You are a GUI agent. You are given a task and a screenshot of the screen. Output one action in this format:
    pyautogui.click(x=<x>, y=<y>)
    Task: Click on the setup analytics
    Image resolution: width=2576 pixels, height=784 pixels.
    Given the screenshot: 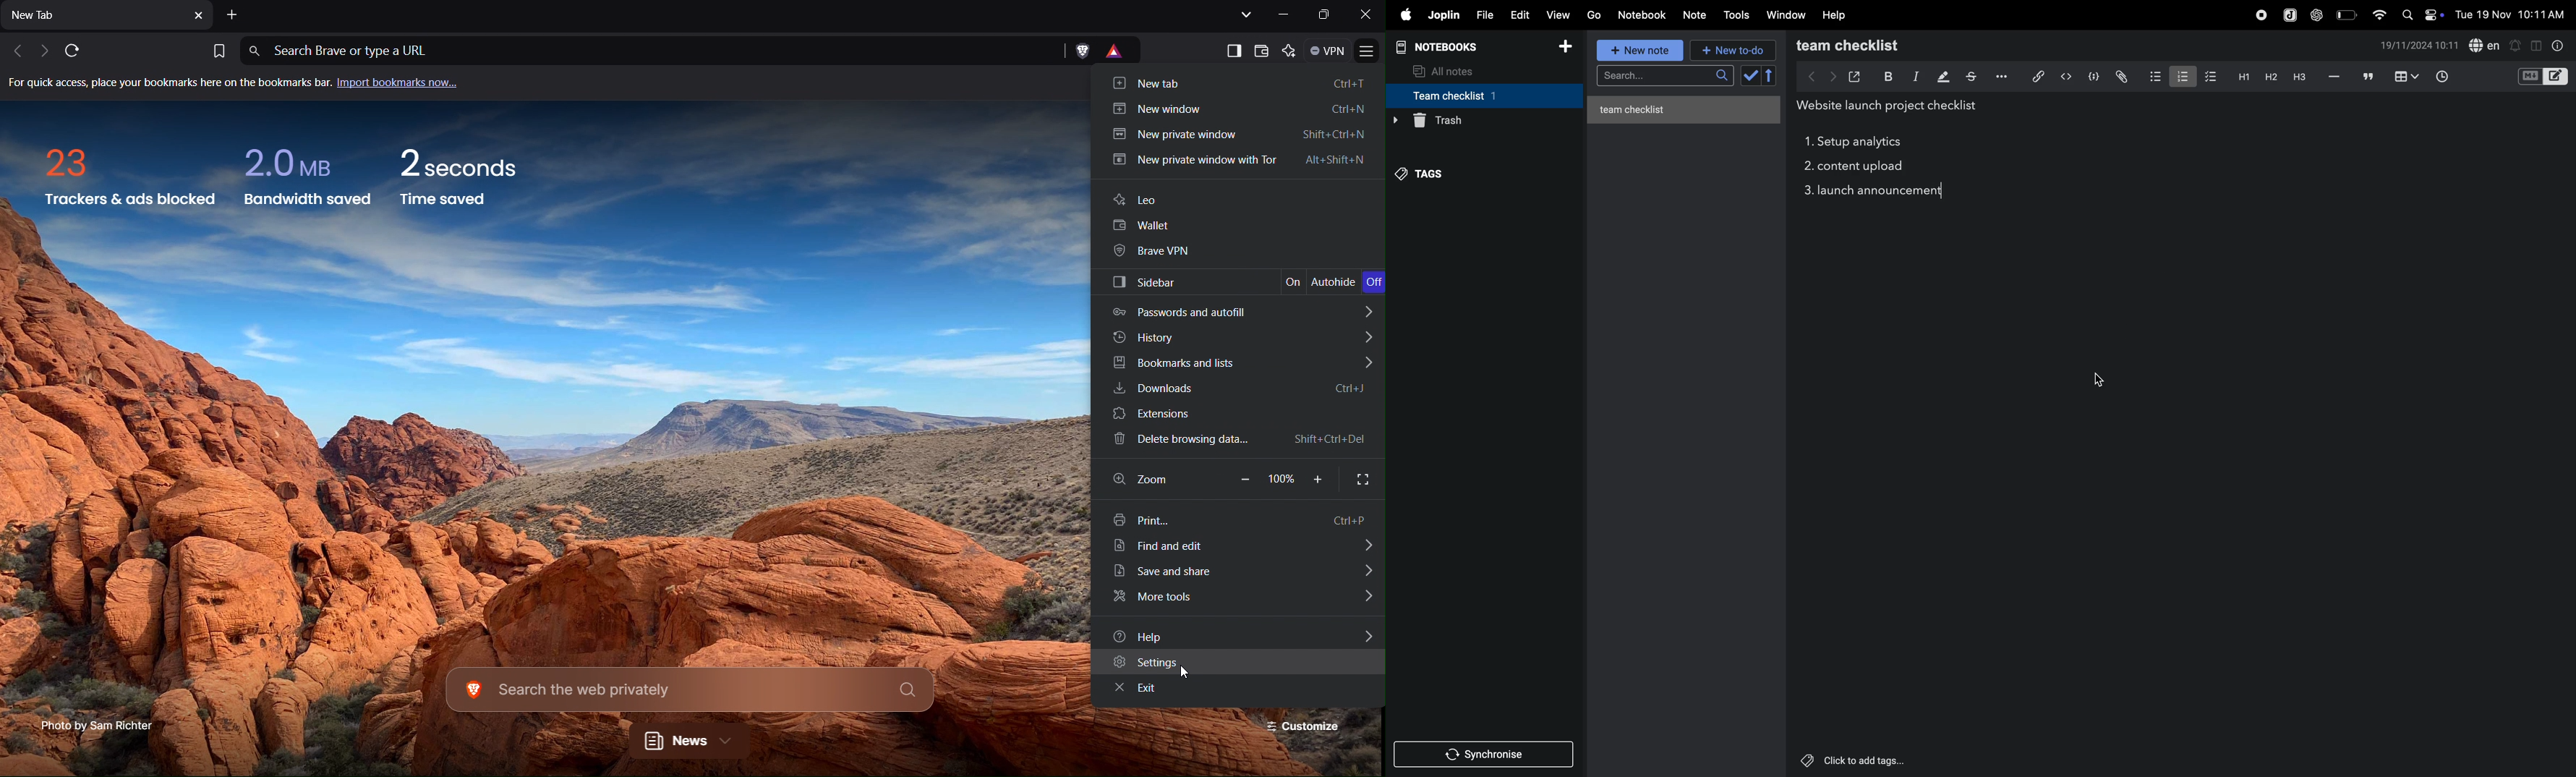 What is the action you would take?
    pyautogui.click(x=1866, y=140)
    